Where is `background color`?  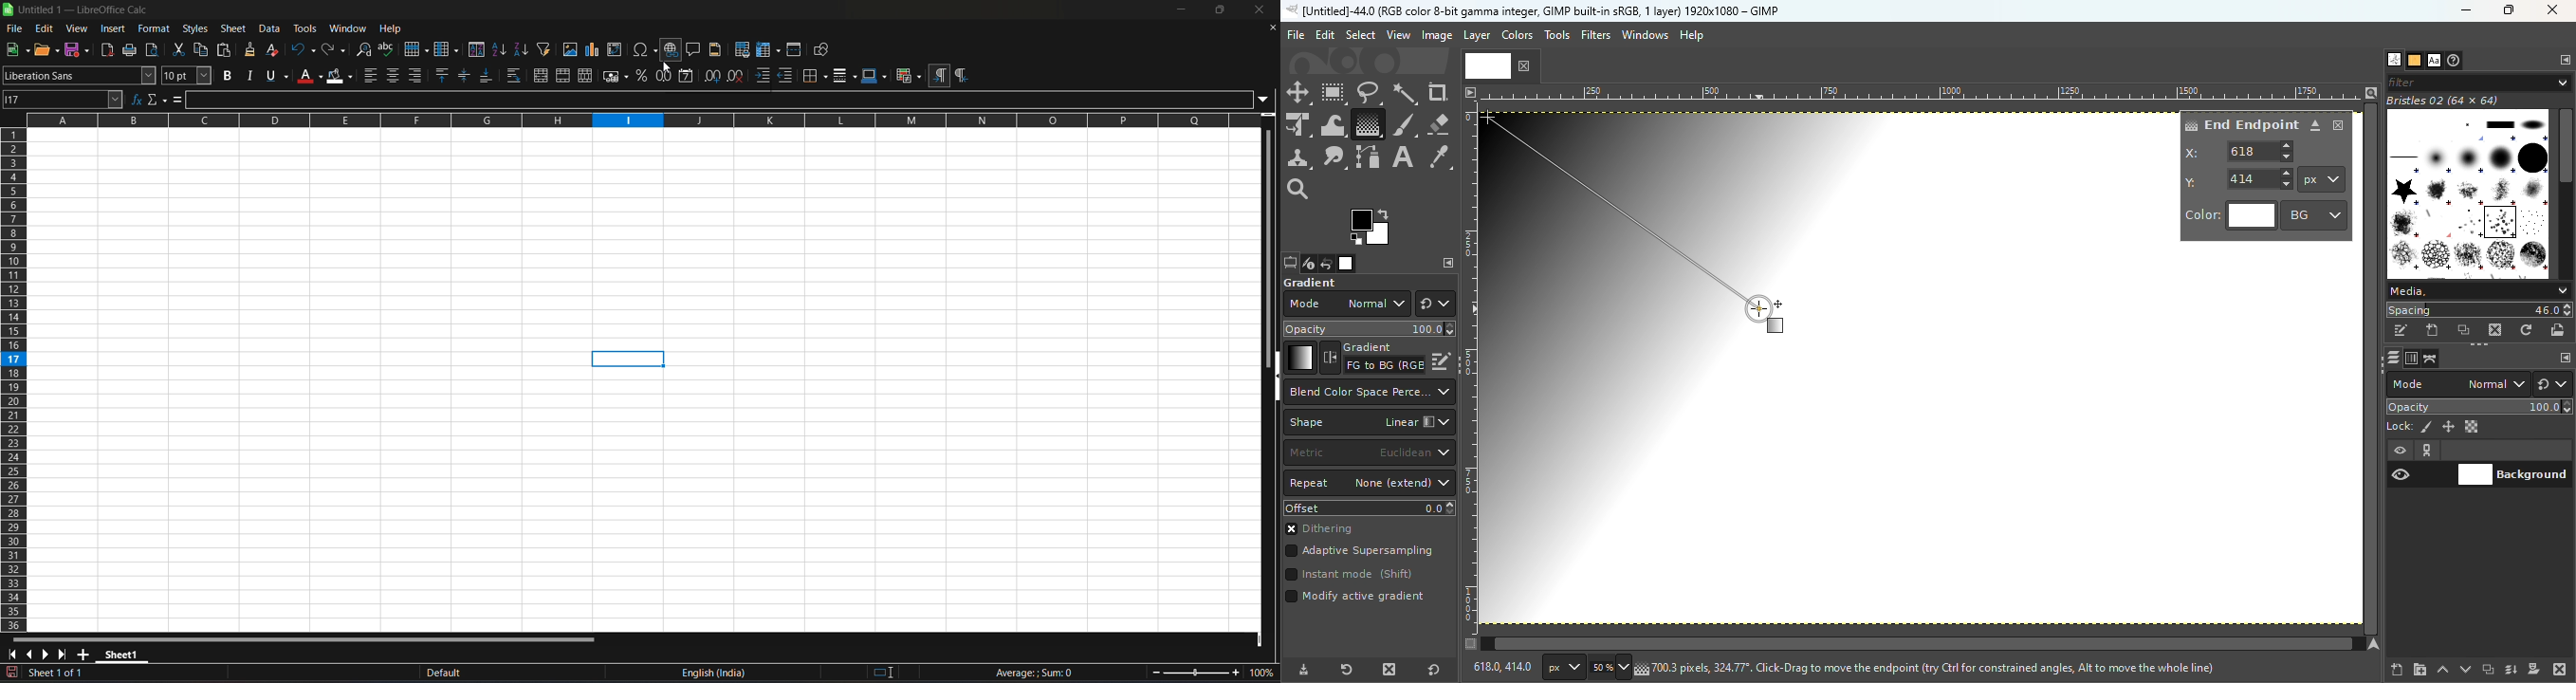
background color is located at coordinates (341, 75).